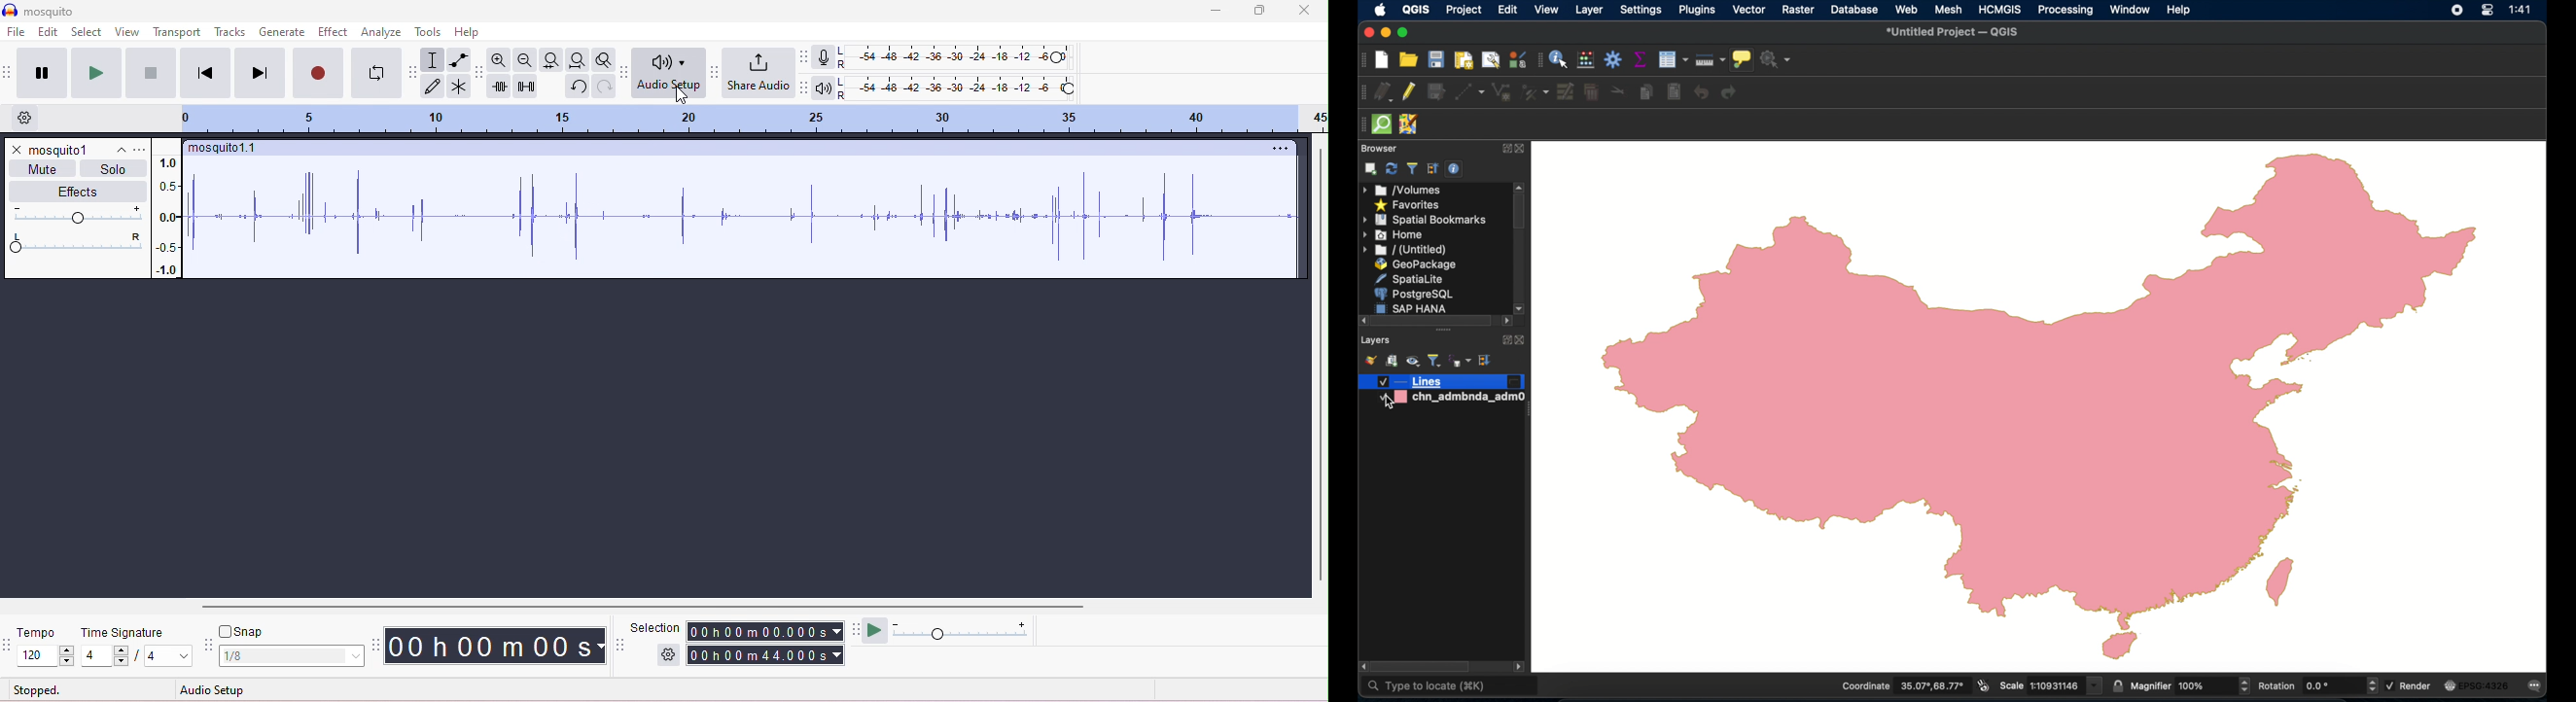 The height and width of the screenshot is (728, 2576). I want to click on play at speed tool bar, so click(859, 628).